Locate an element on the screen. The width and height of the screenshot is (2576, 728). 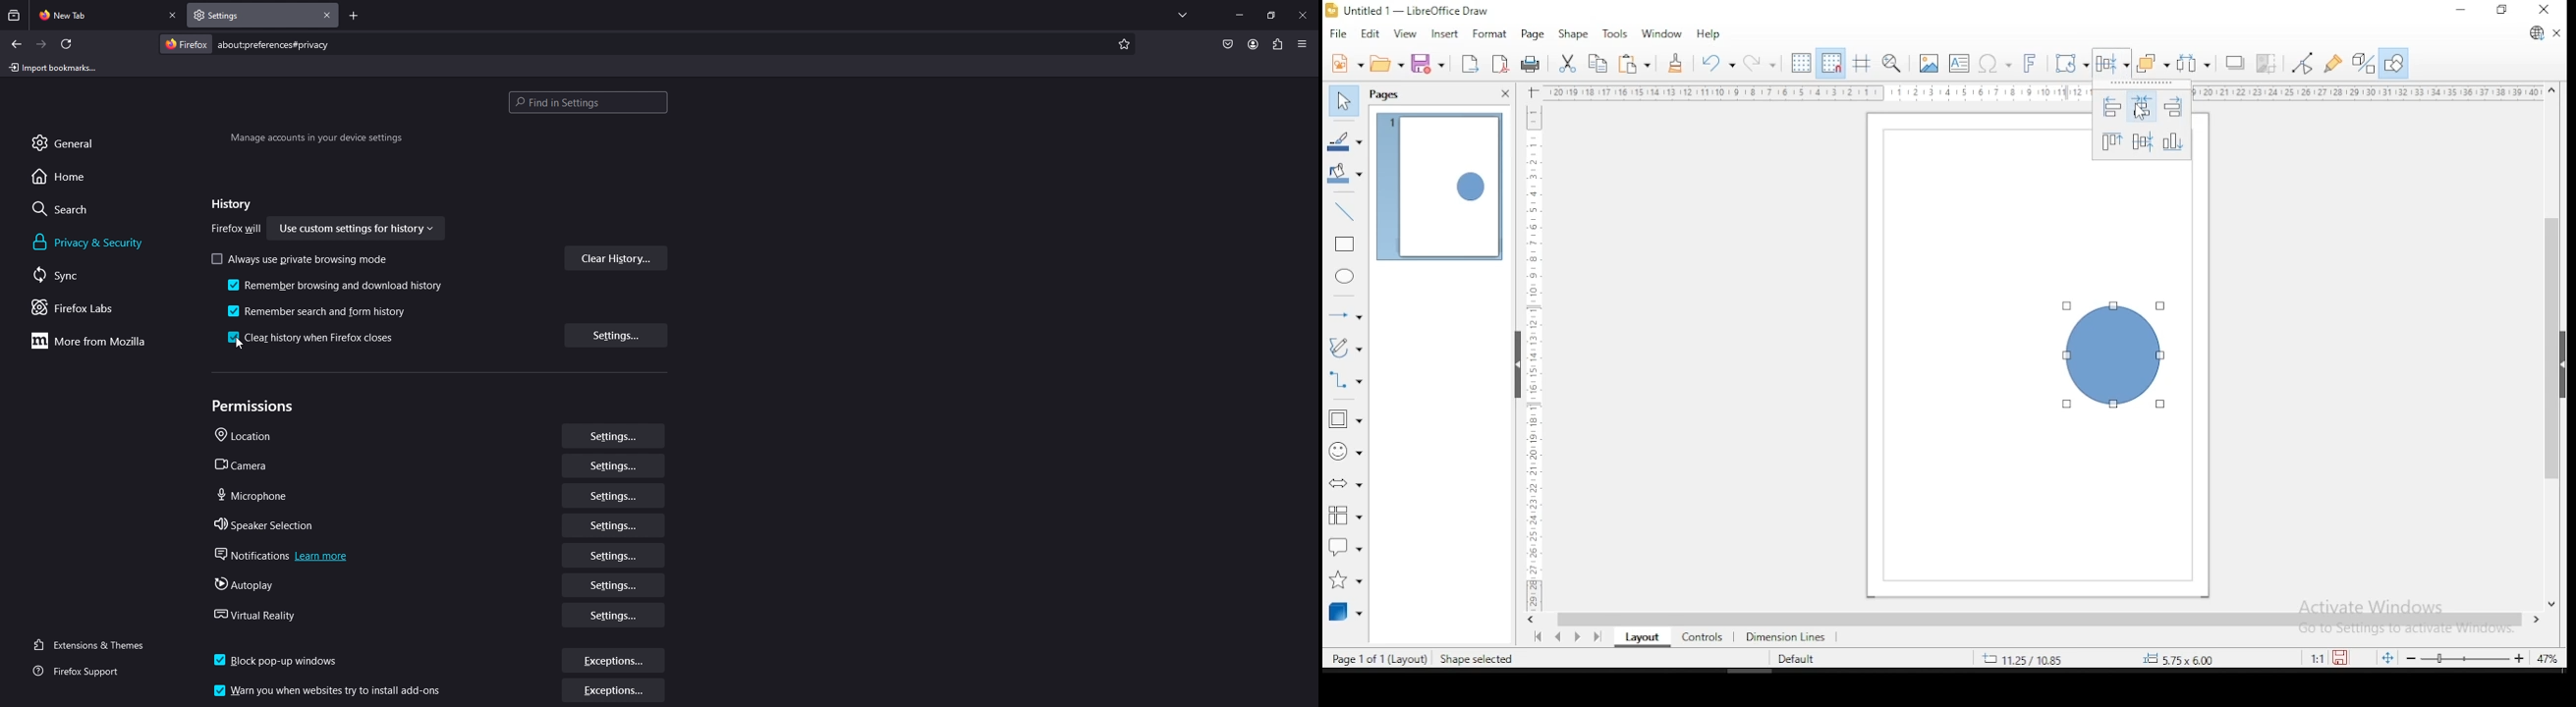
5.75x6.00 is located at coordinates (2176, 659).